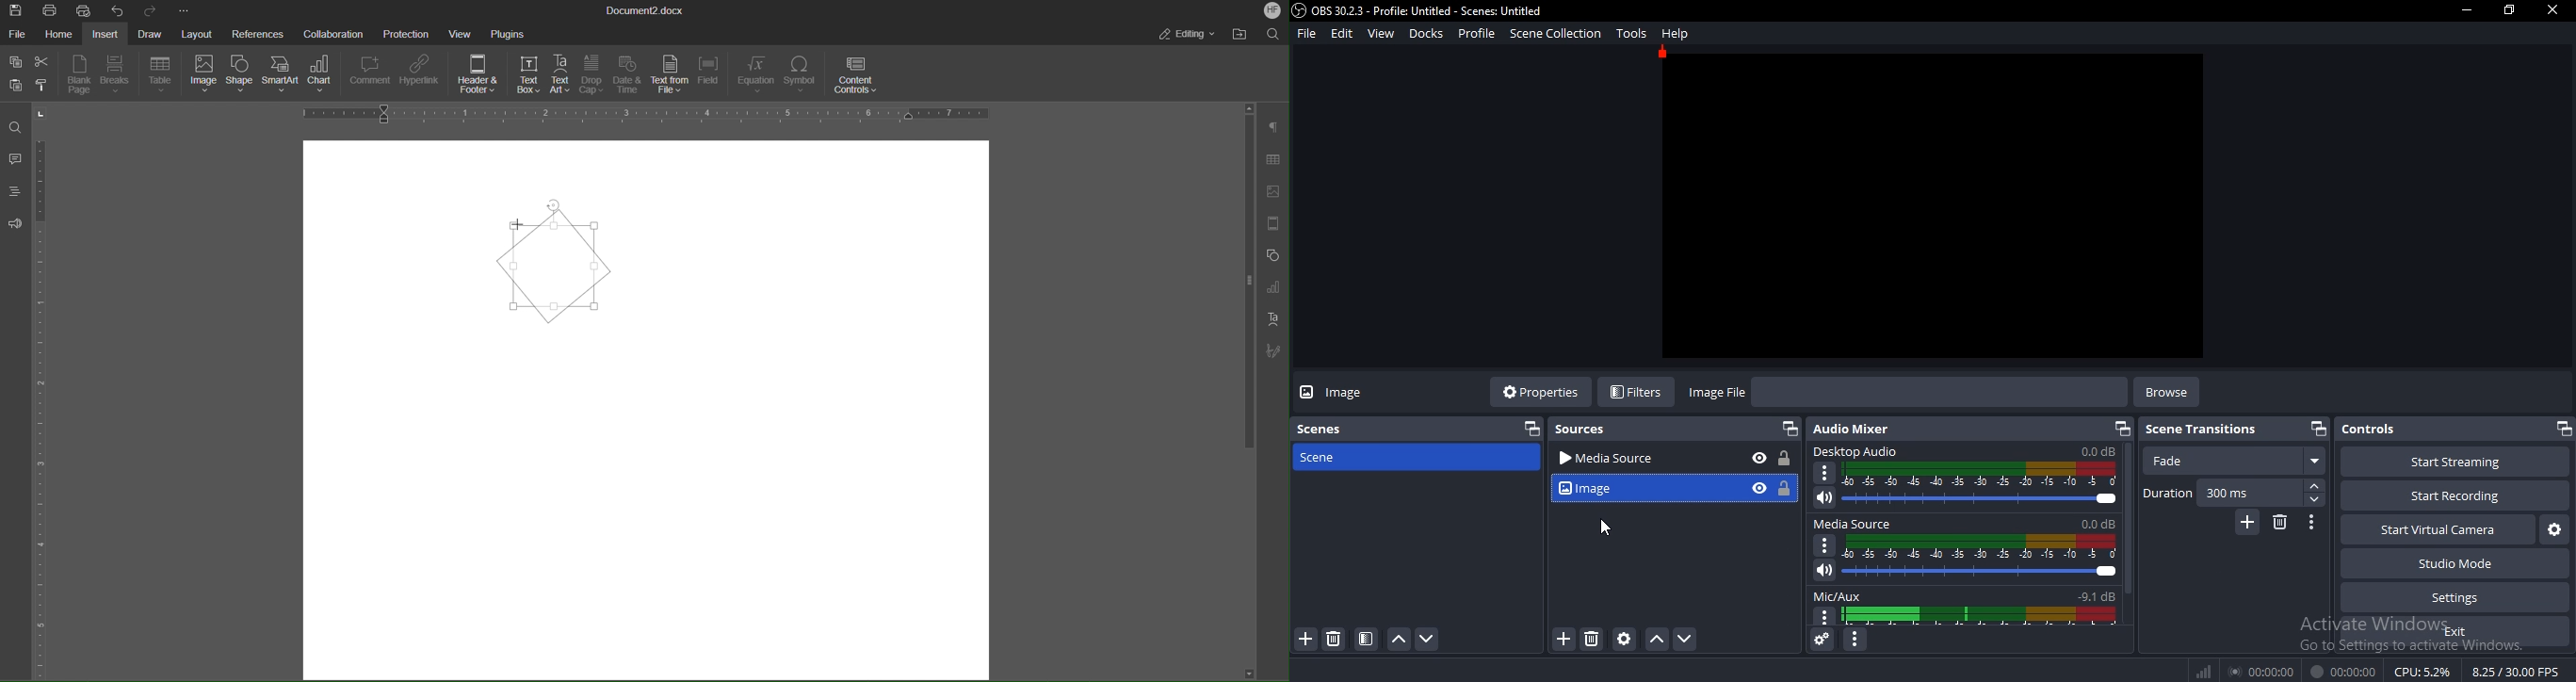 This screenshot has width=2576, height=700. I want to click on media source, so click(1966, 525).